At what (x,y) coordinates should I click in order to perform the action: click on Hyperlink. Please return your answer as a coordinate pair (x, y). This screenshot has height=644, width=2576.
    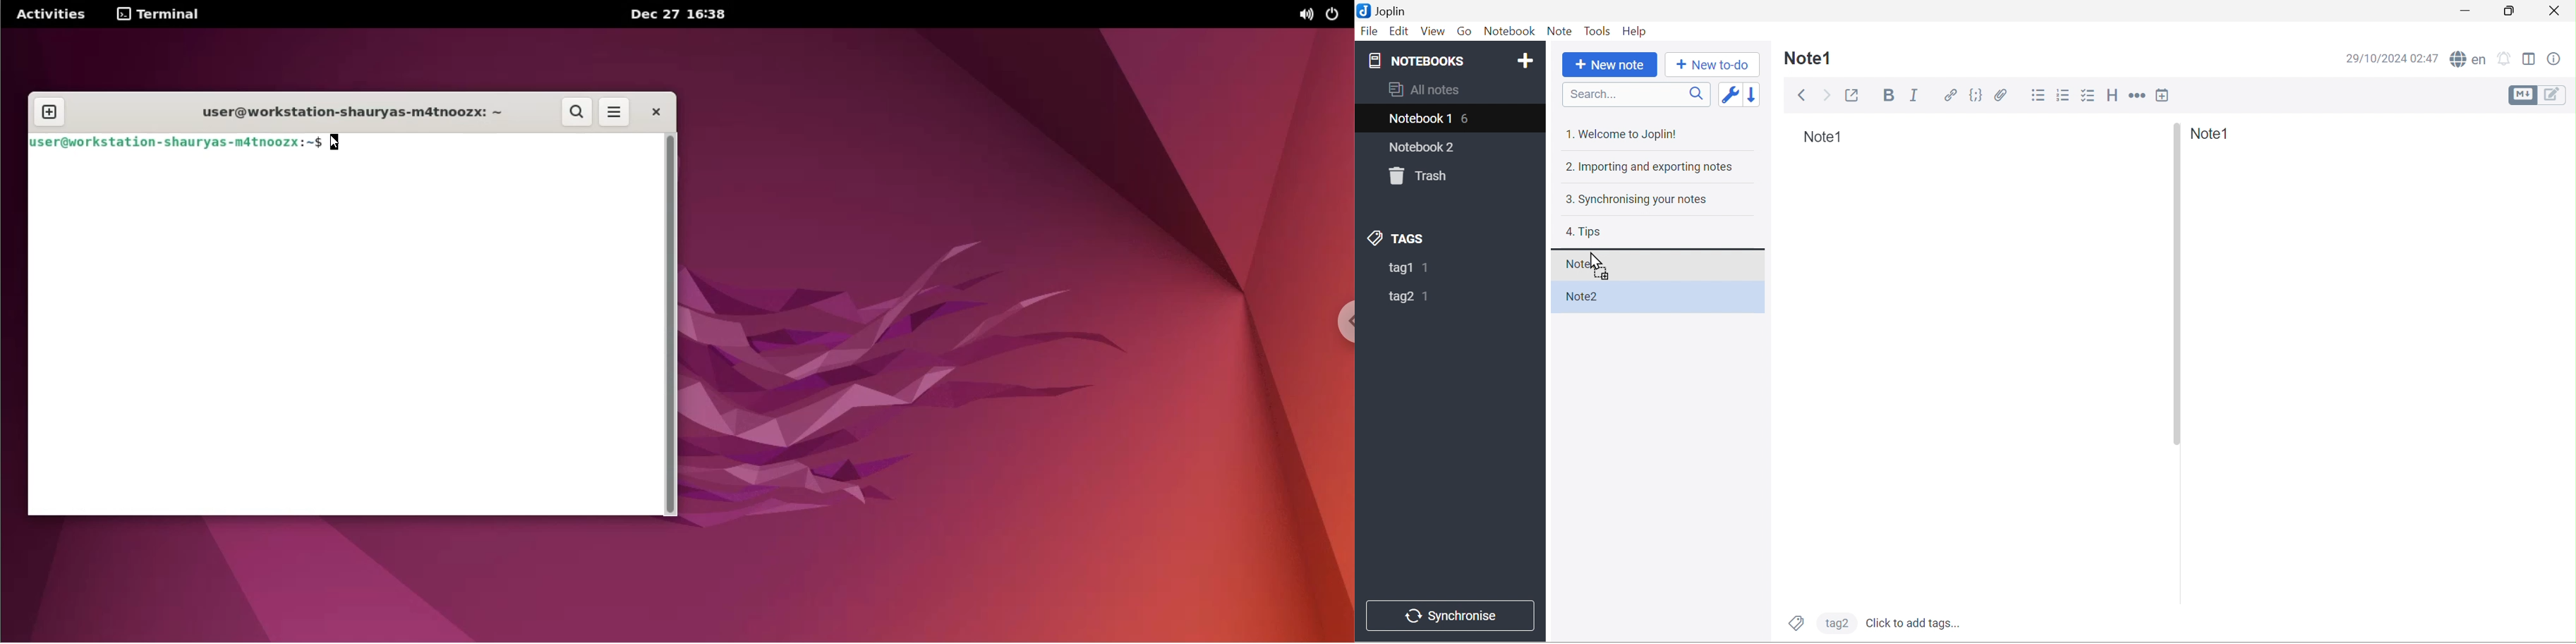
    Looking at the image, I should click on (1948, 97).